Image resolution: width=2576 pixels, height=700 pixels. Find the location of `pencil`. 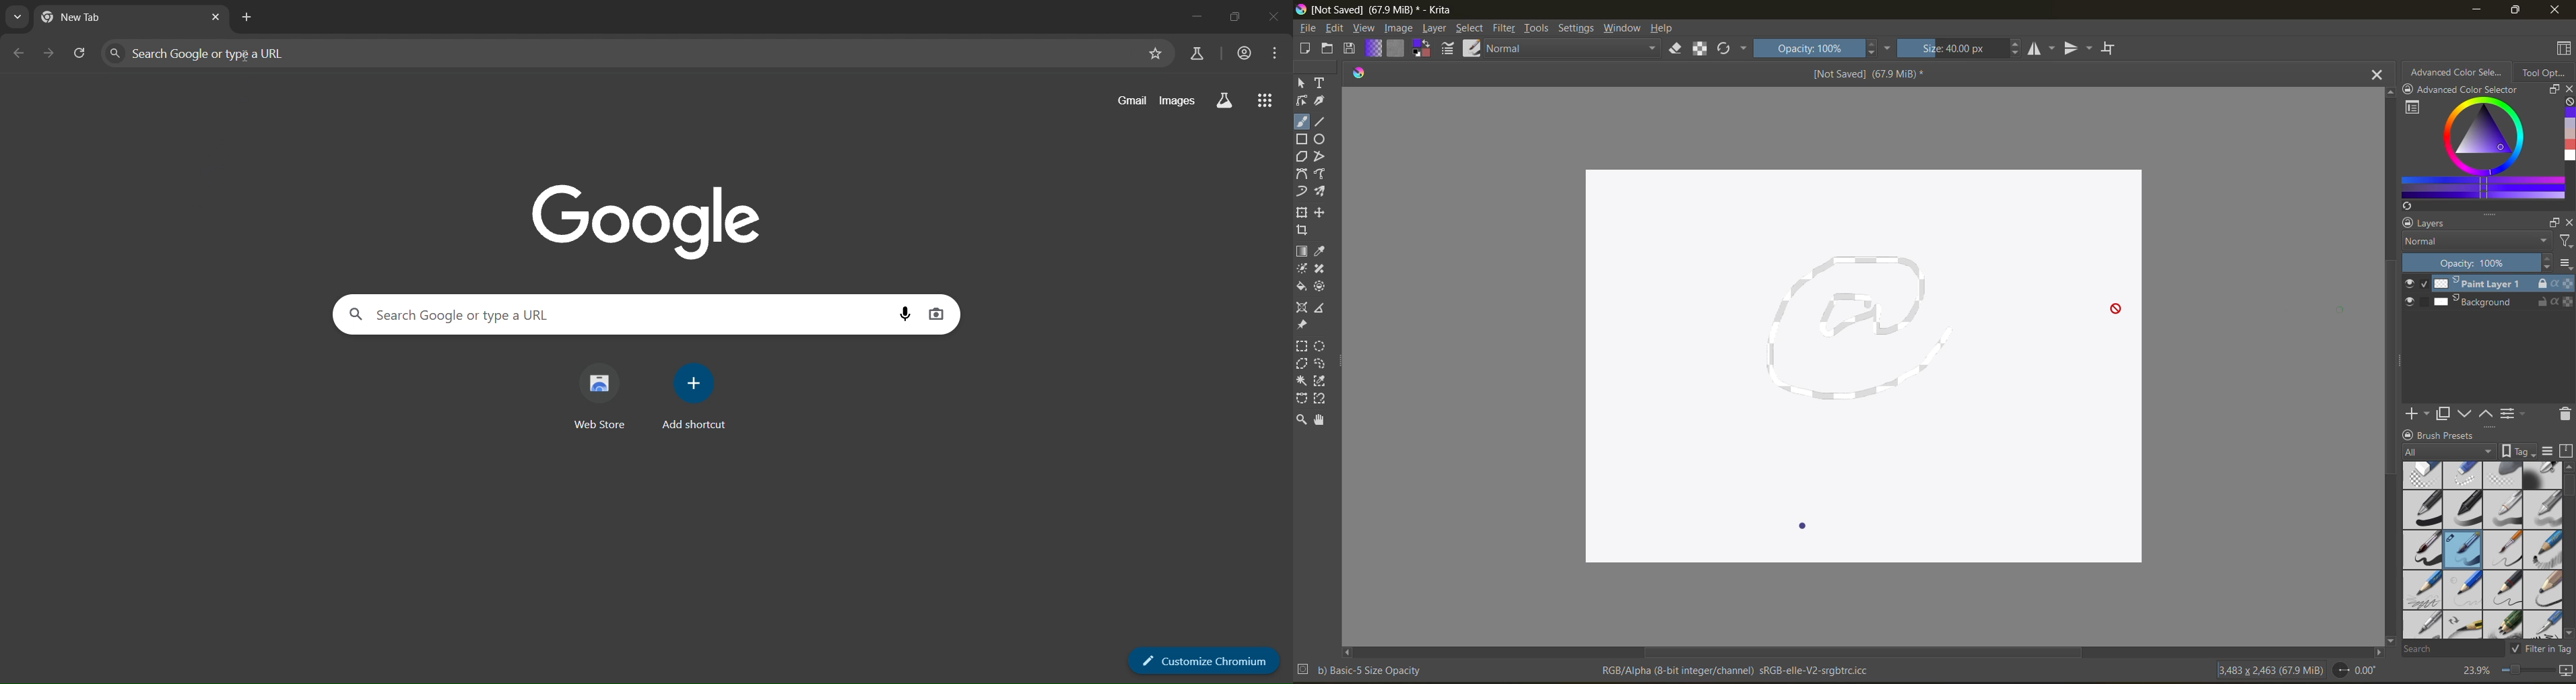

pencil is located at coordinates (2462, 590).